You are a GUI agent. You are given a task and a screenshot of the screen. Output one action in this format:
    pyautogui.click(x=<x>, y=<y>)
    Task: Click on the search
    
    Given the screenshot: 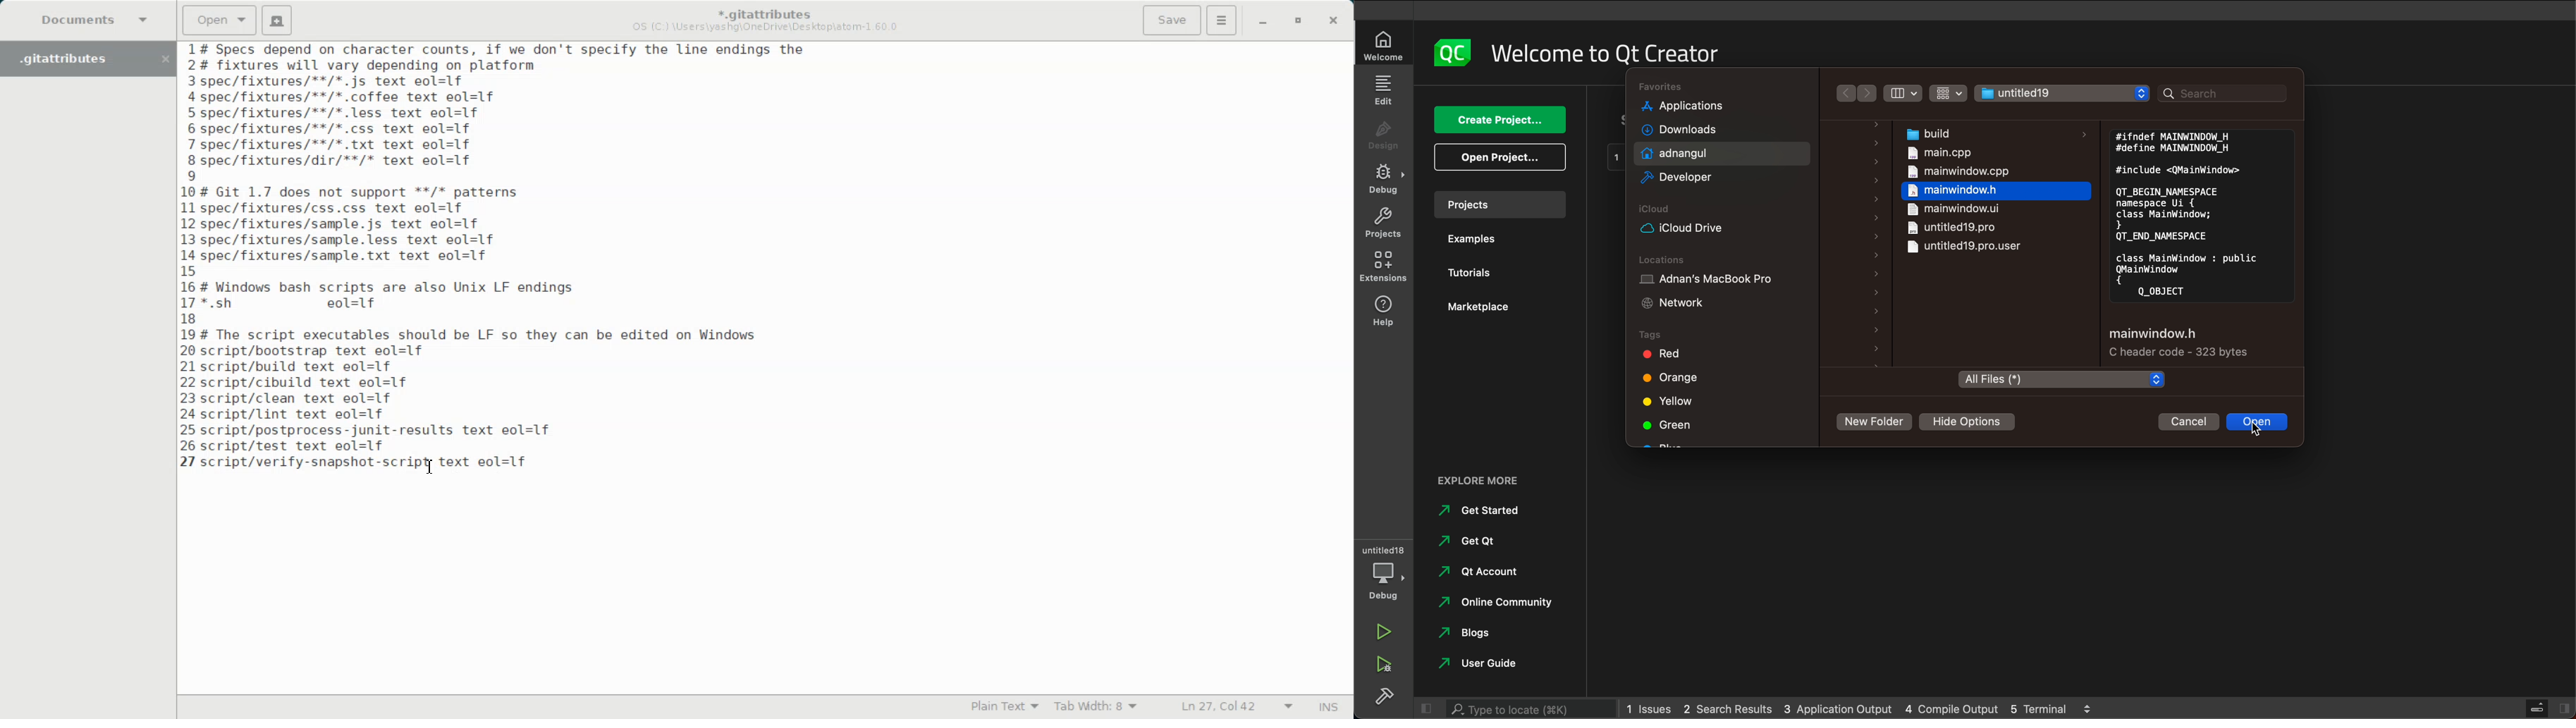 What is the action you would take?
    pyautogui.click(x=2224, y=94)
    